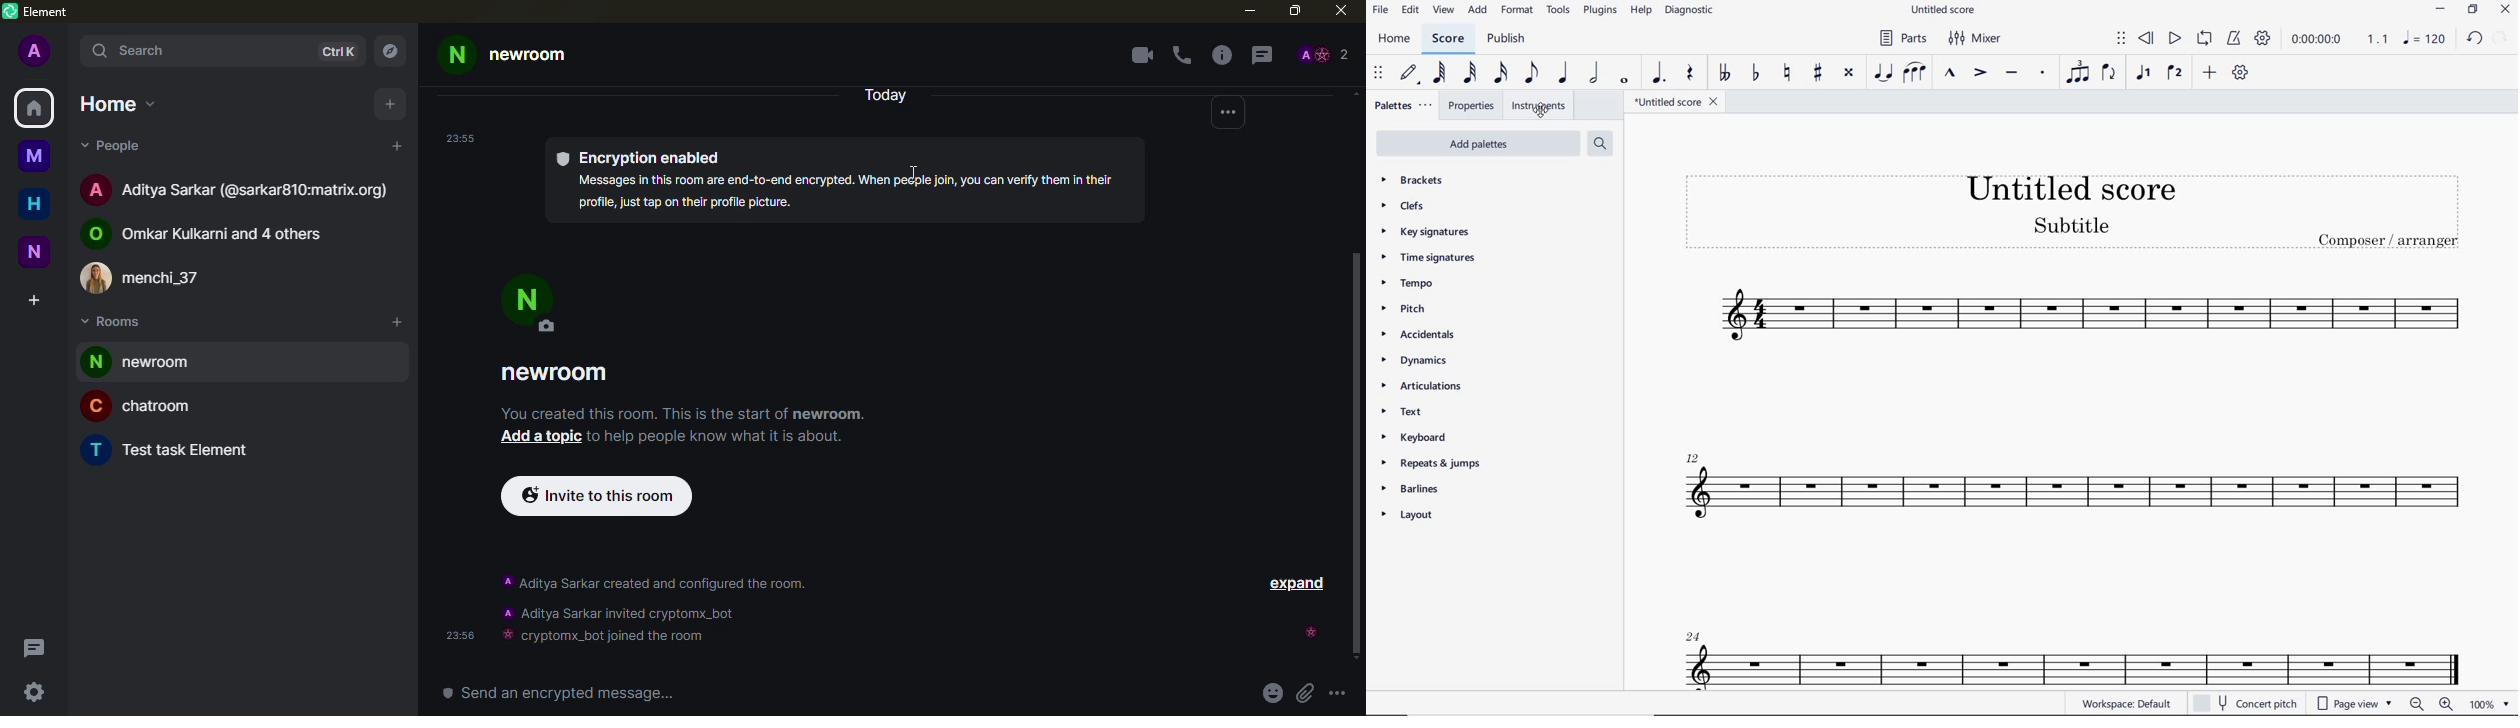  Describe the element at coordinates (1657, 74) in the screenshot. I see `AUGMENTATION DOT` at that location.